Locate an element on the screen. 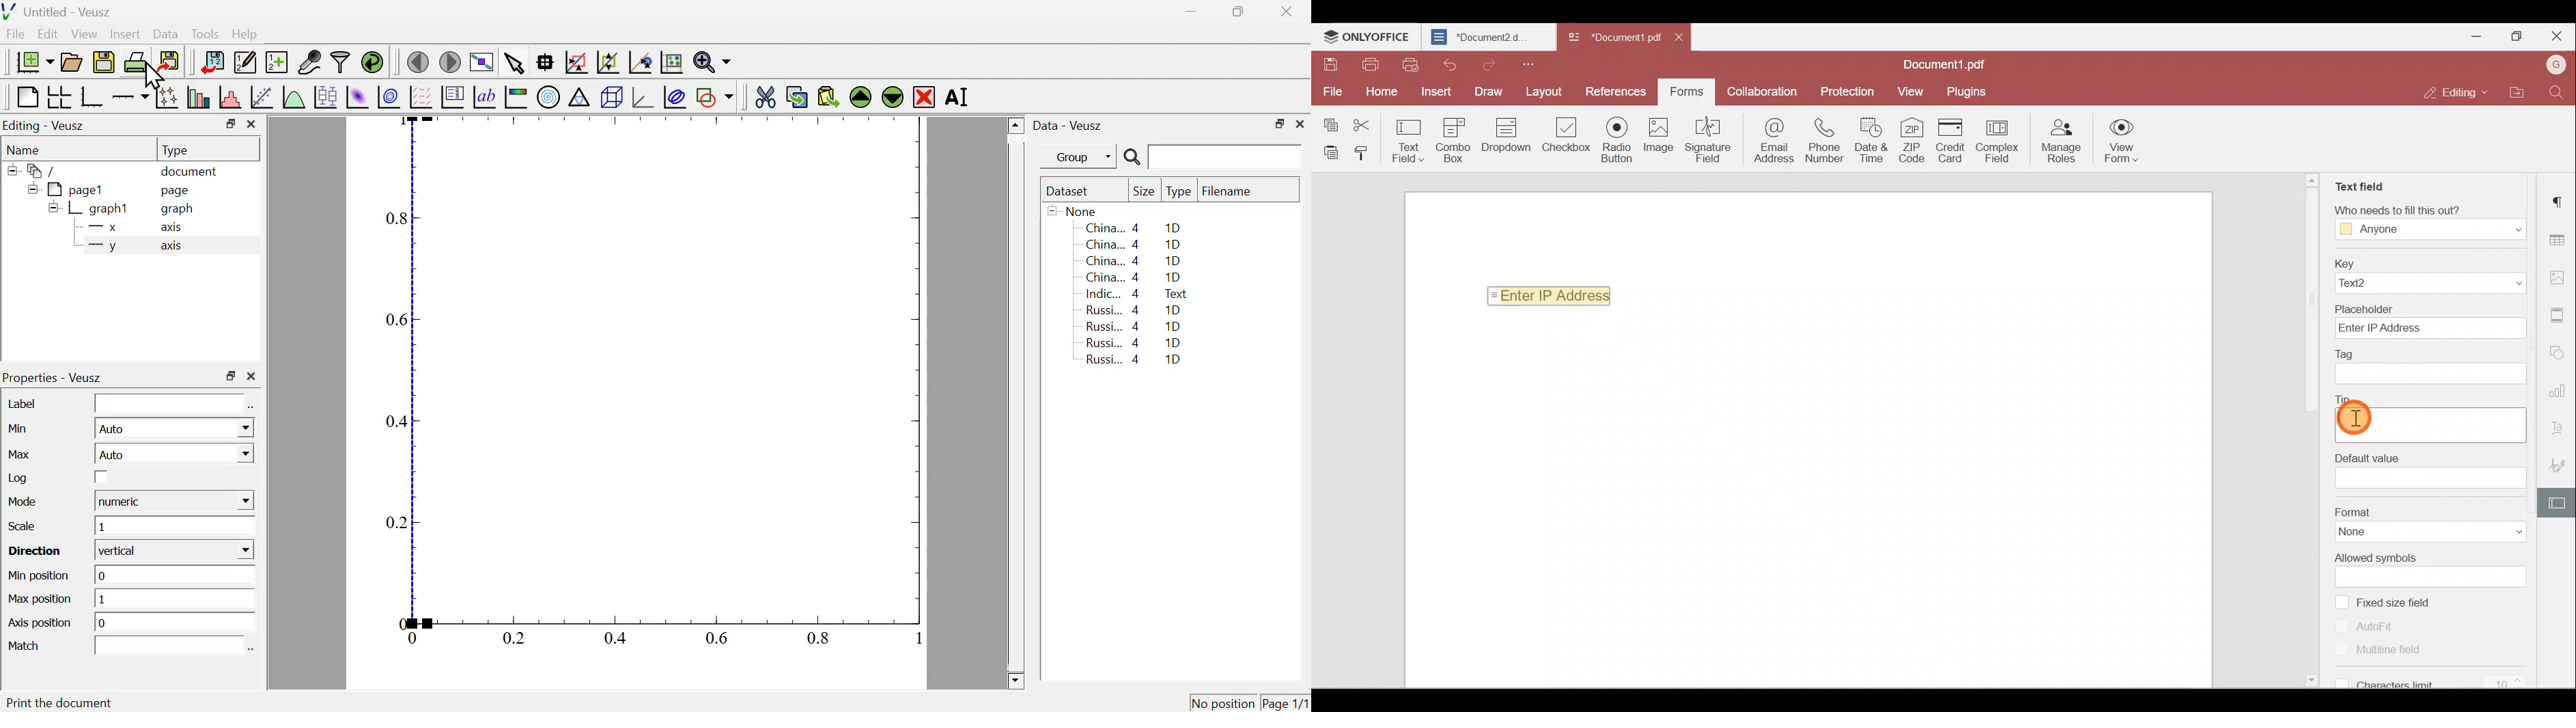  Allowed symbols field is located at coordinates (2438, 577).